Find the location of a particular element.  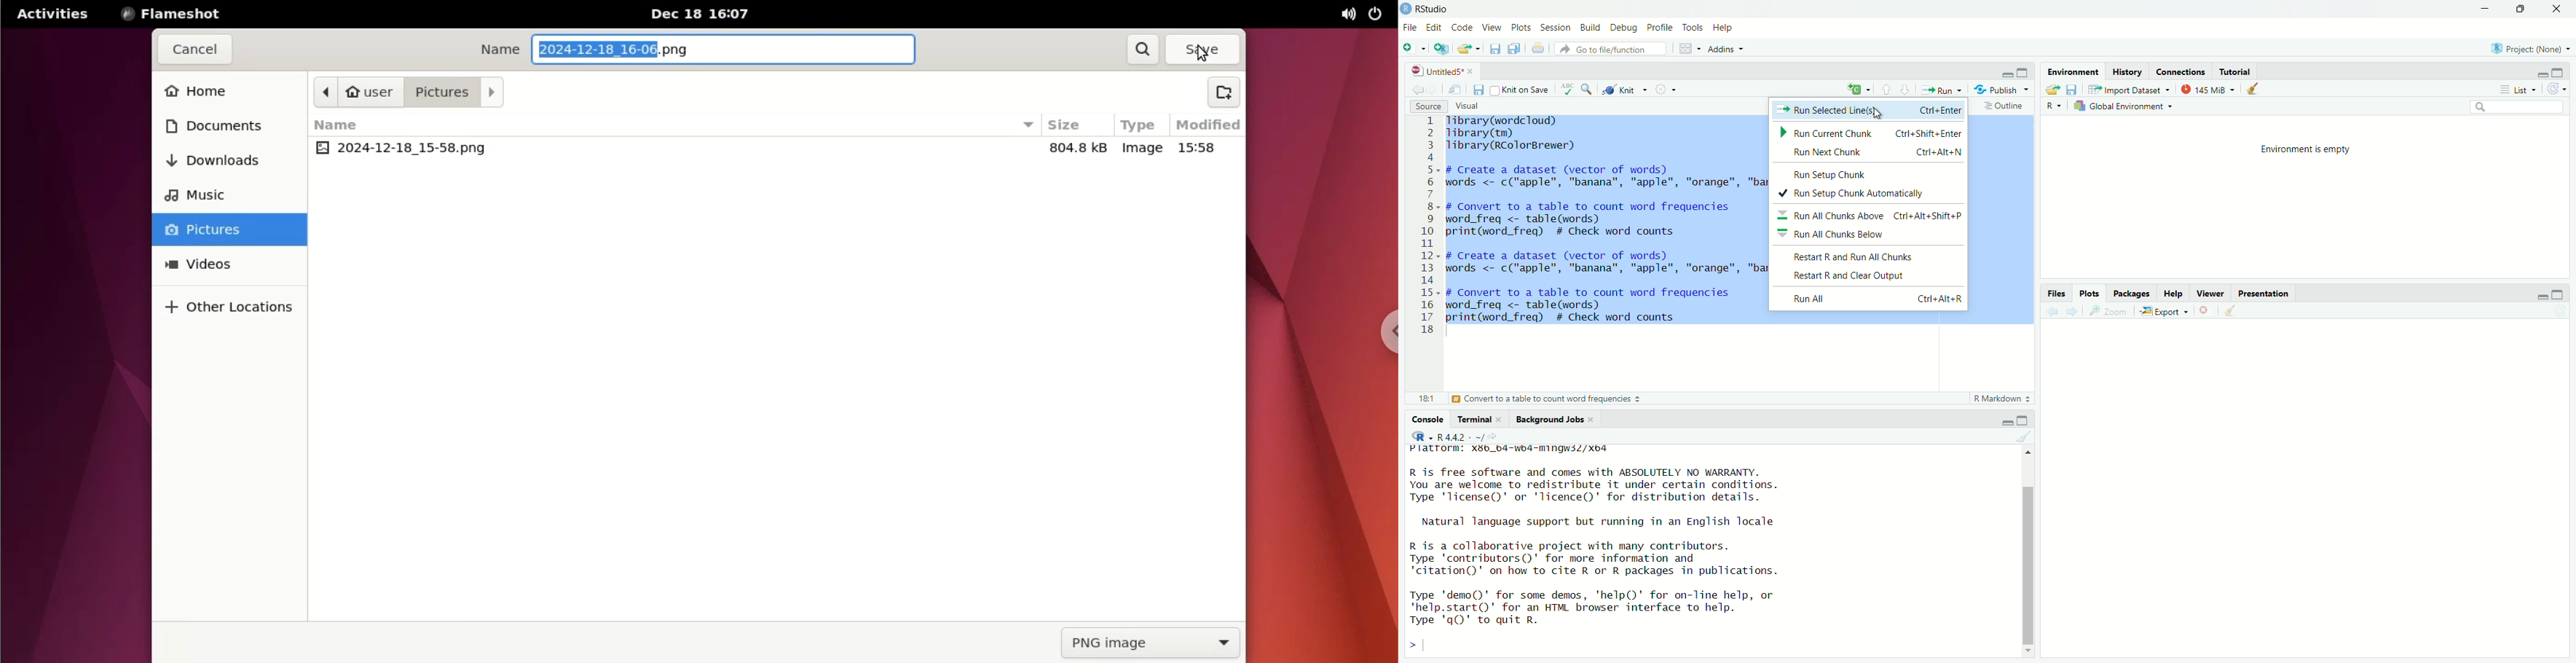

Plots is located at coordinates (1521, 28).